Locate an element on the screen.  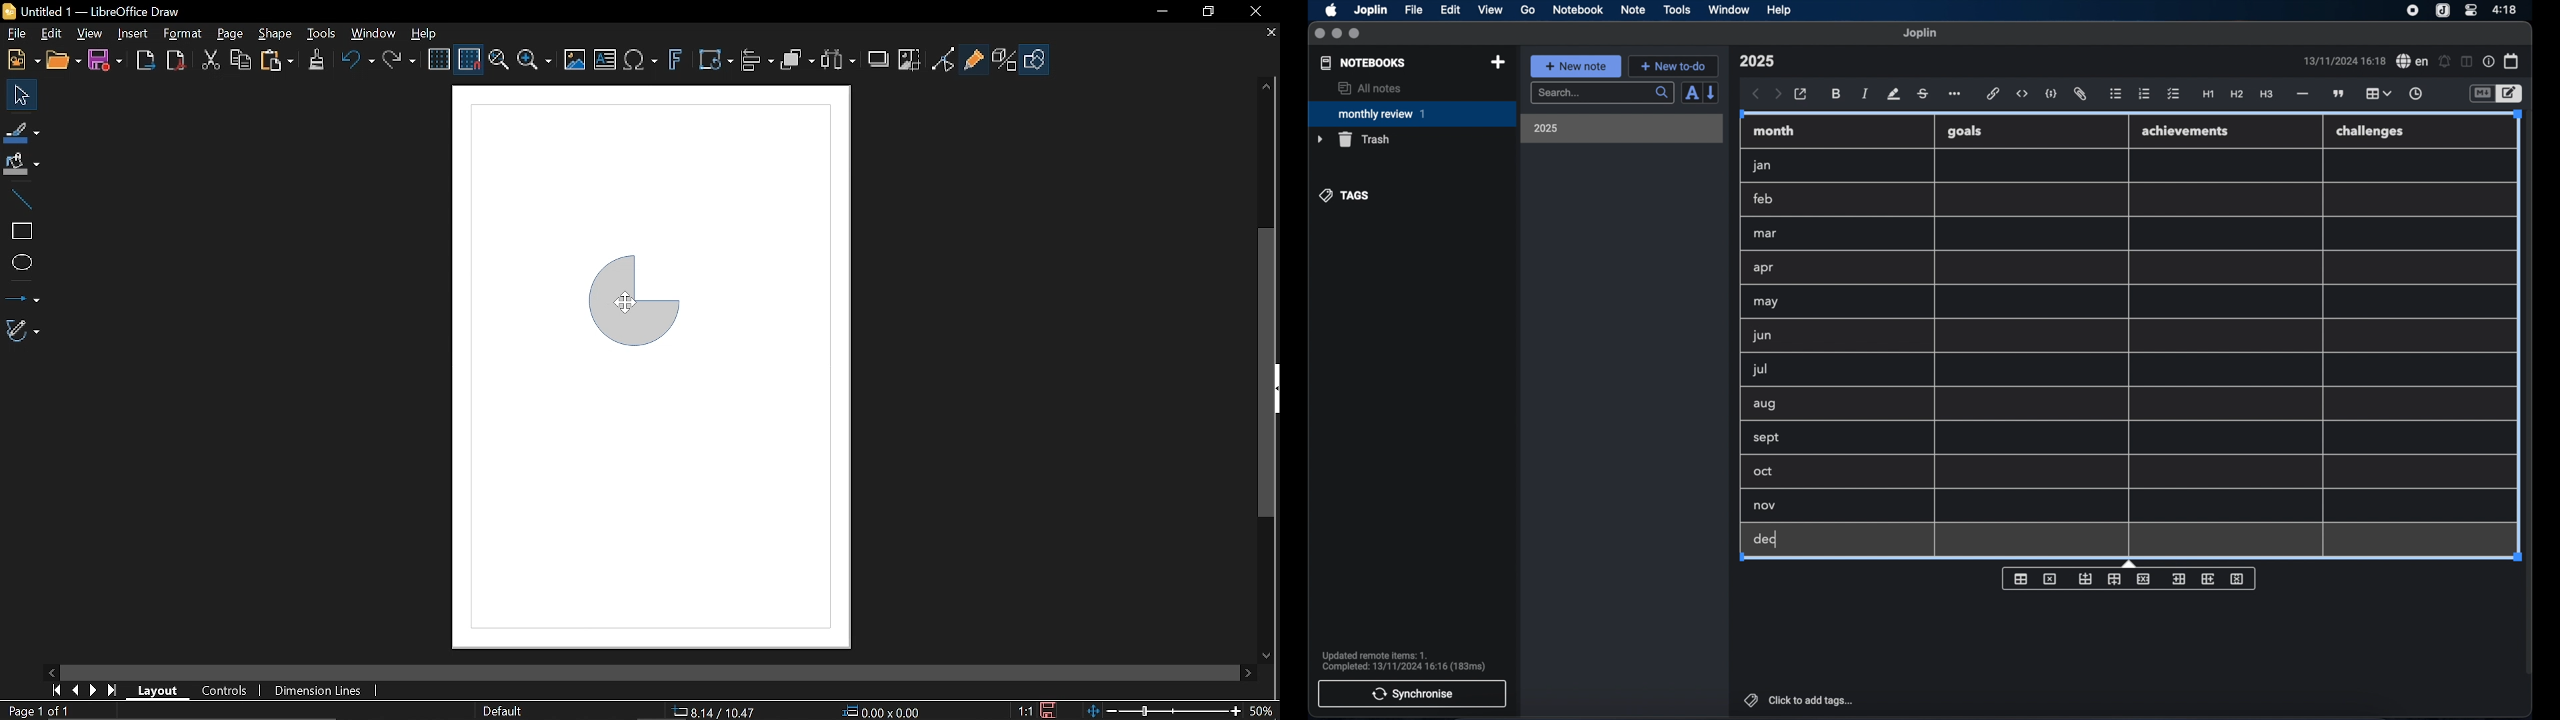
Dimension lines is located at coordinates (326, 689).